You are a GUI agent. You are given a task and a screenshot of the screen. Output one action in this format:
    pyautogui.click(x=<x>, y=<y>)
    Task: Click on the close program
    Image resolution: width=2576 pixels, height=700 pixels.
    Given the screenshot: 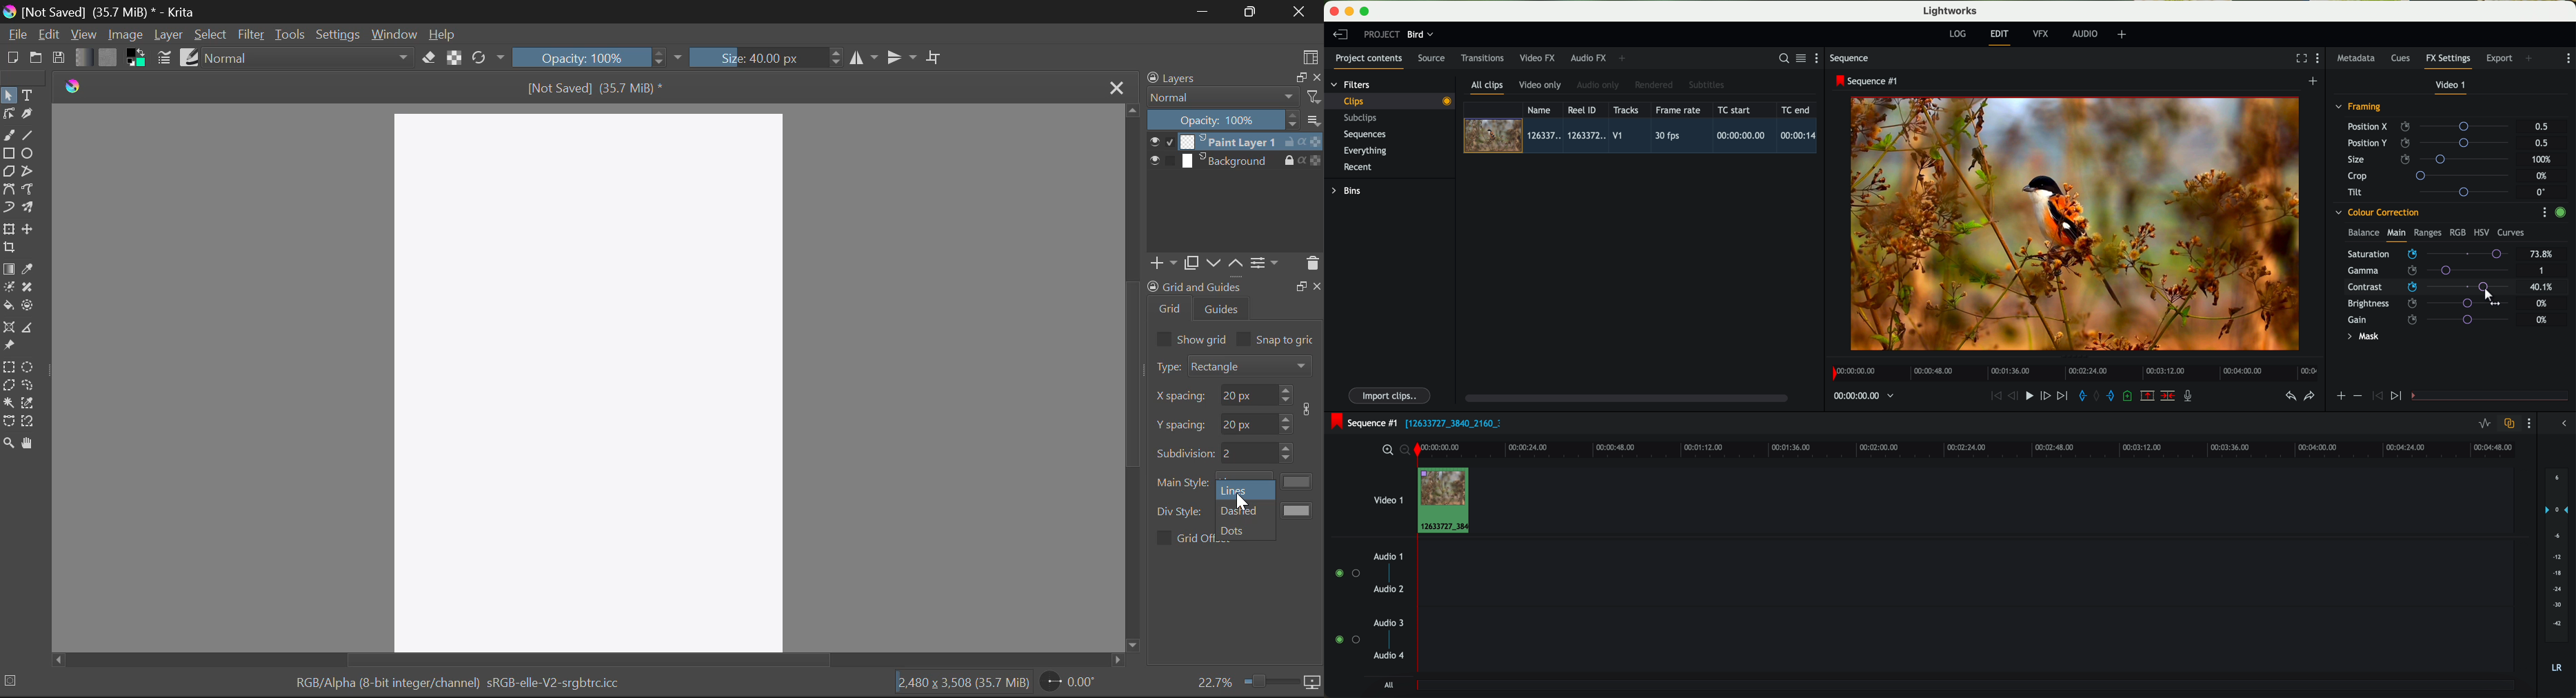 What is the action you would take?
    pyautogui.click(x=1334, y=11)
    